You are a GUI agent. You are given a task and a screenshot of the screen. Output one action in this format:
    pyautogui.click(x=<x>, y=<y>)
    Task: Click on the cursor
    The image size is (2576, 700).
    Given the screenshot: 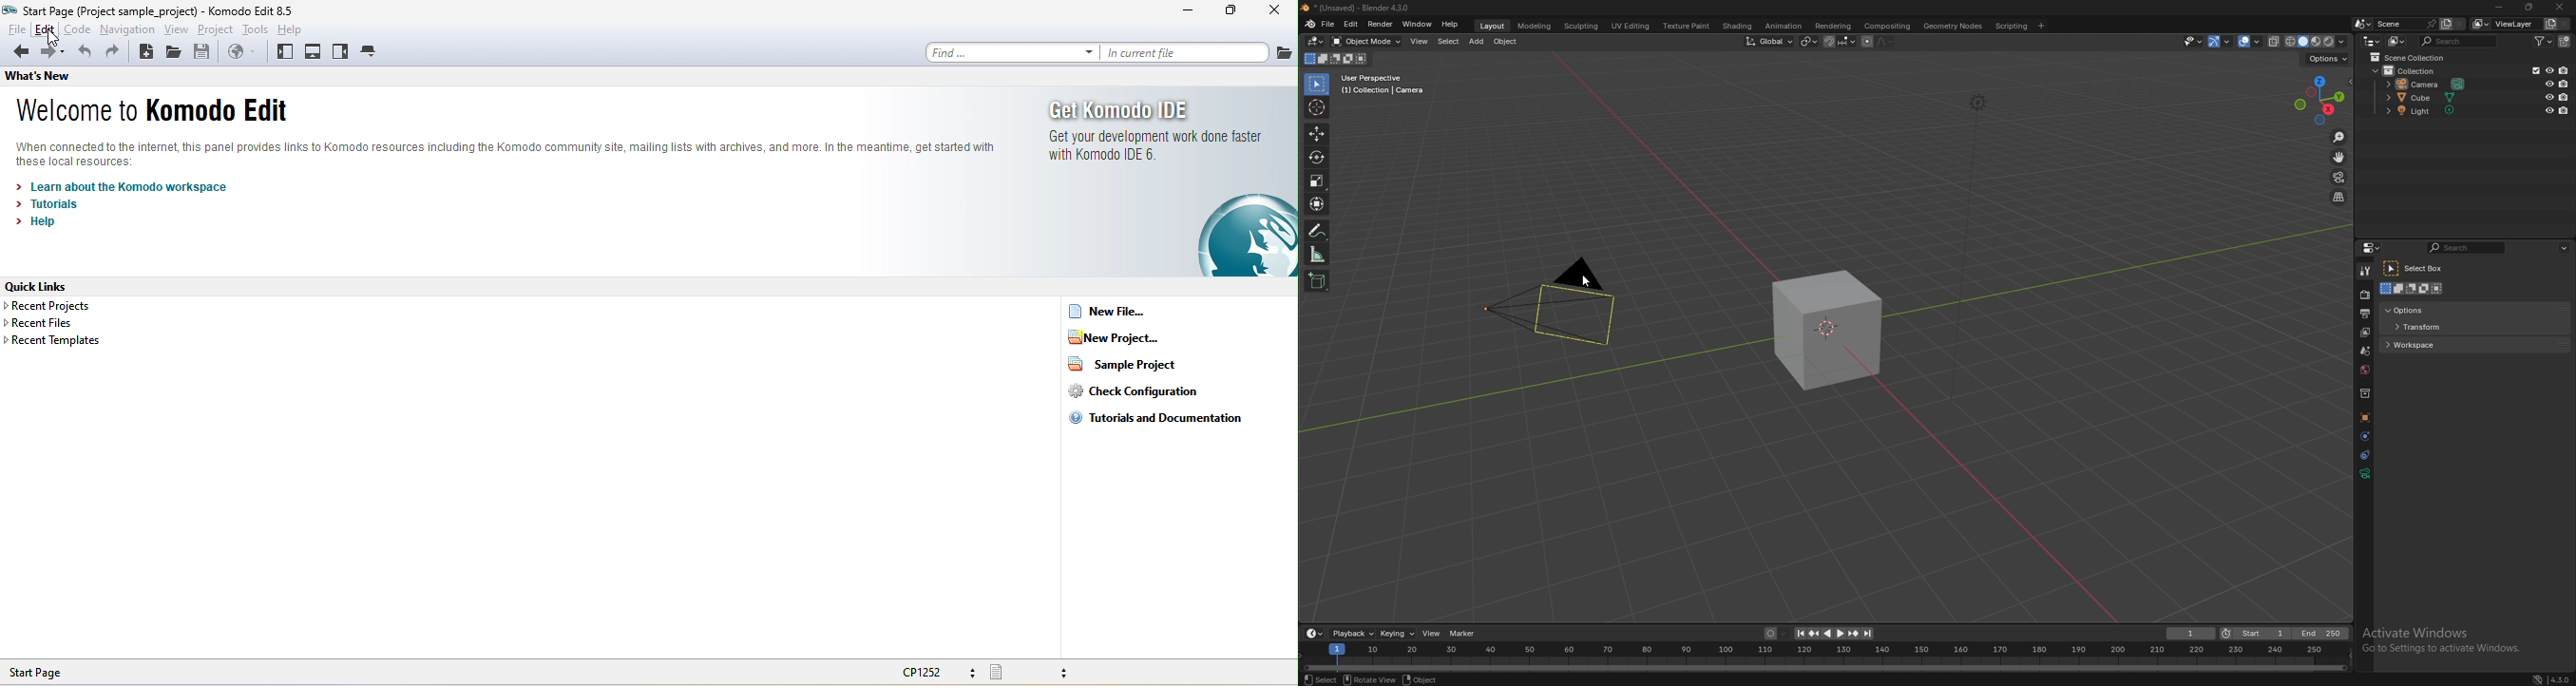 What is the action you would take?
    pyautogui.click(x=54, y=40)
    